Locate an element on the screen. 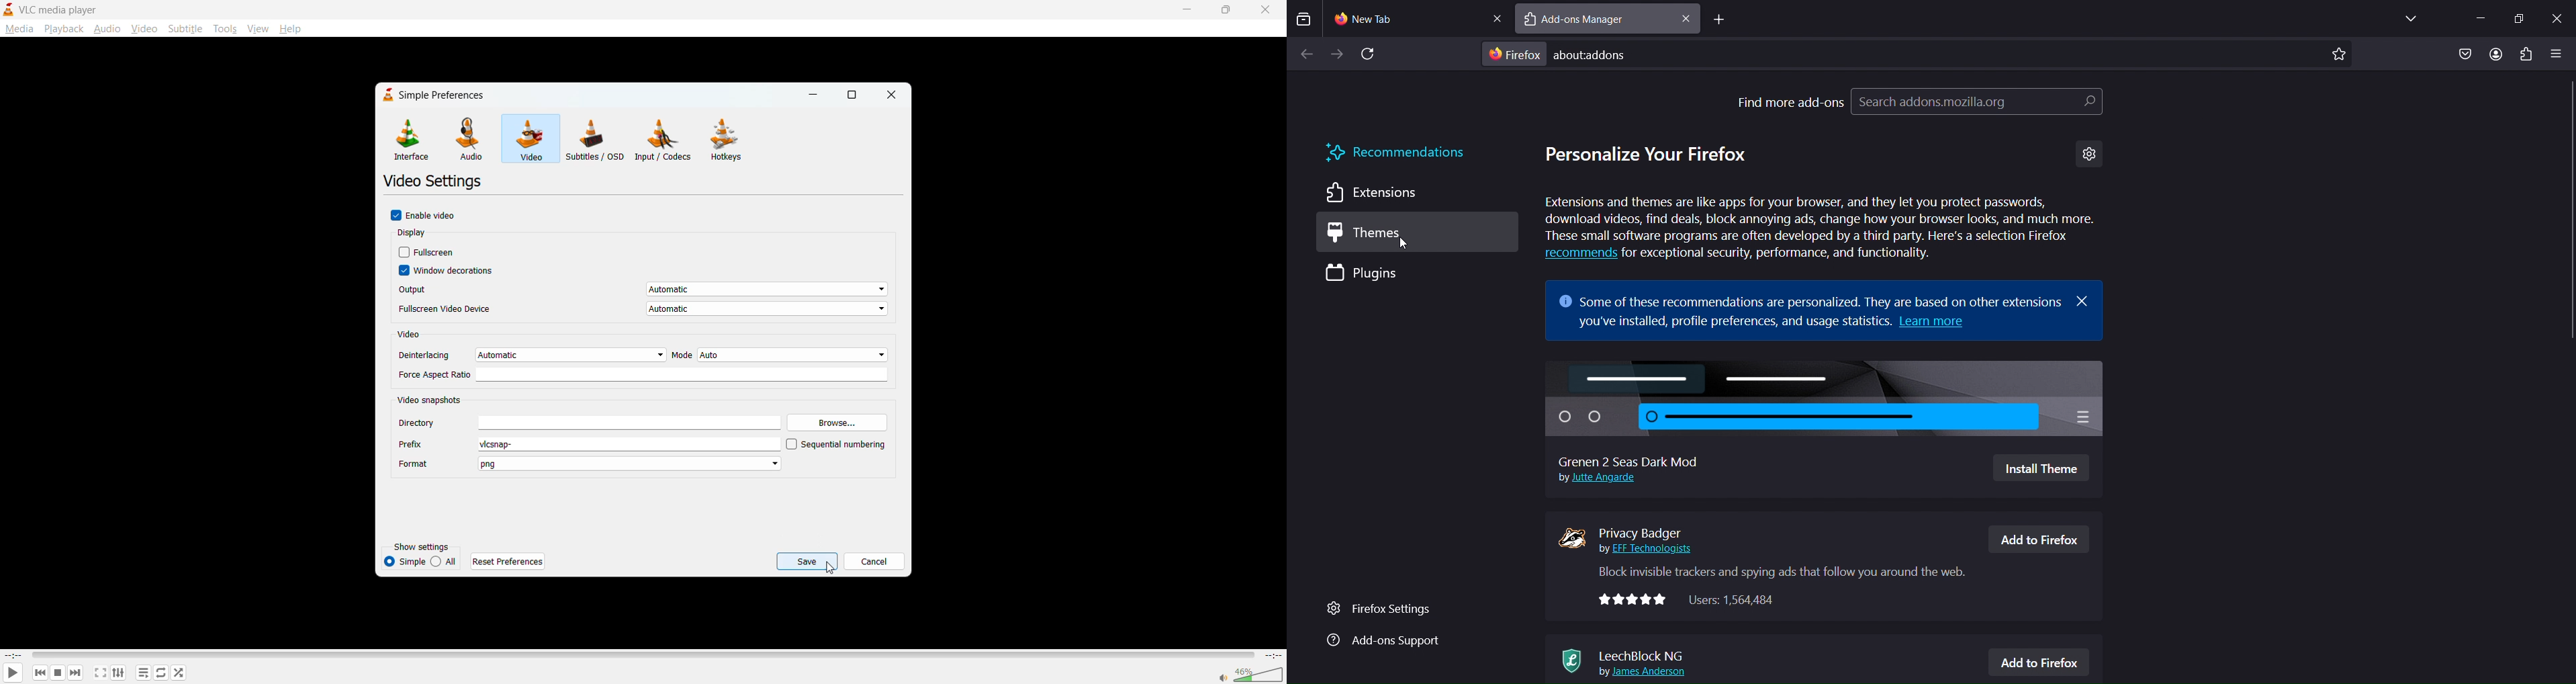 The width and height of the screenshot is (2576, 700). add ons manager is located at coordinates (1592, 17).